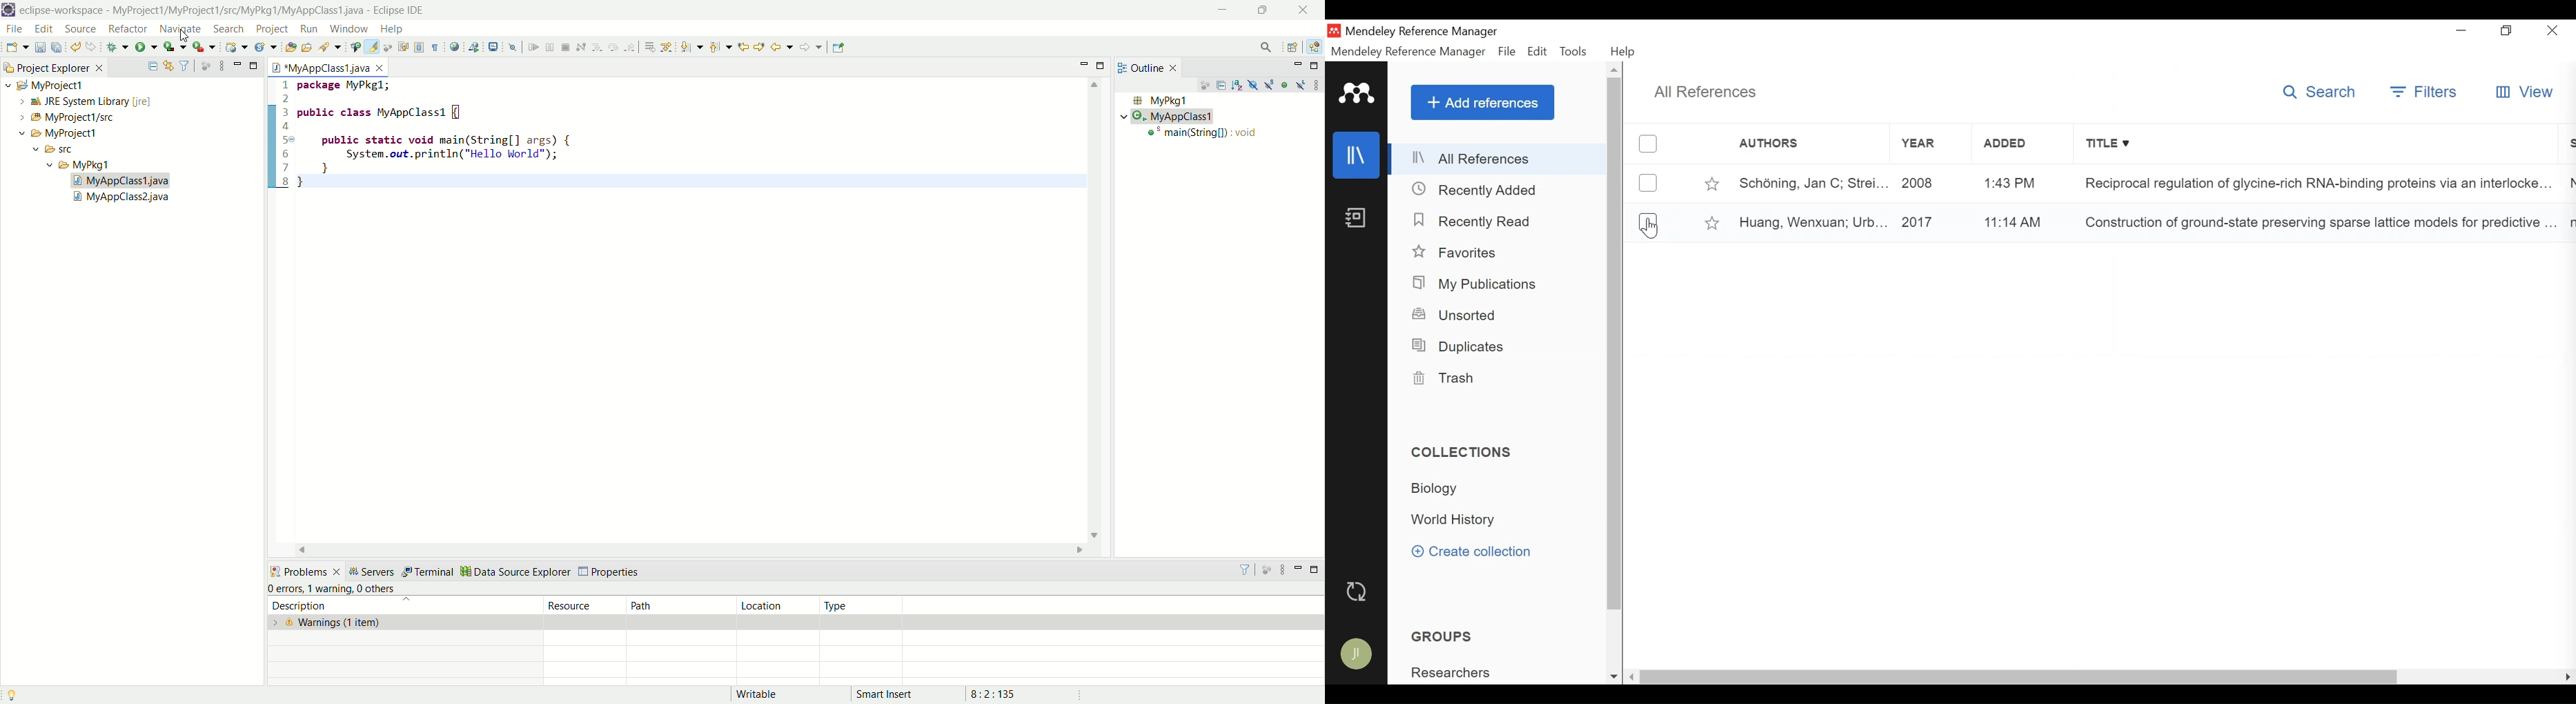 This screenshot has width=2576, height=728. I want to click on type, so click(864, 605).